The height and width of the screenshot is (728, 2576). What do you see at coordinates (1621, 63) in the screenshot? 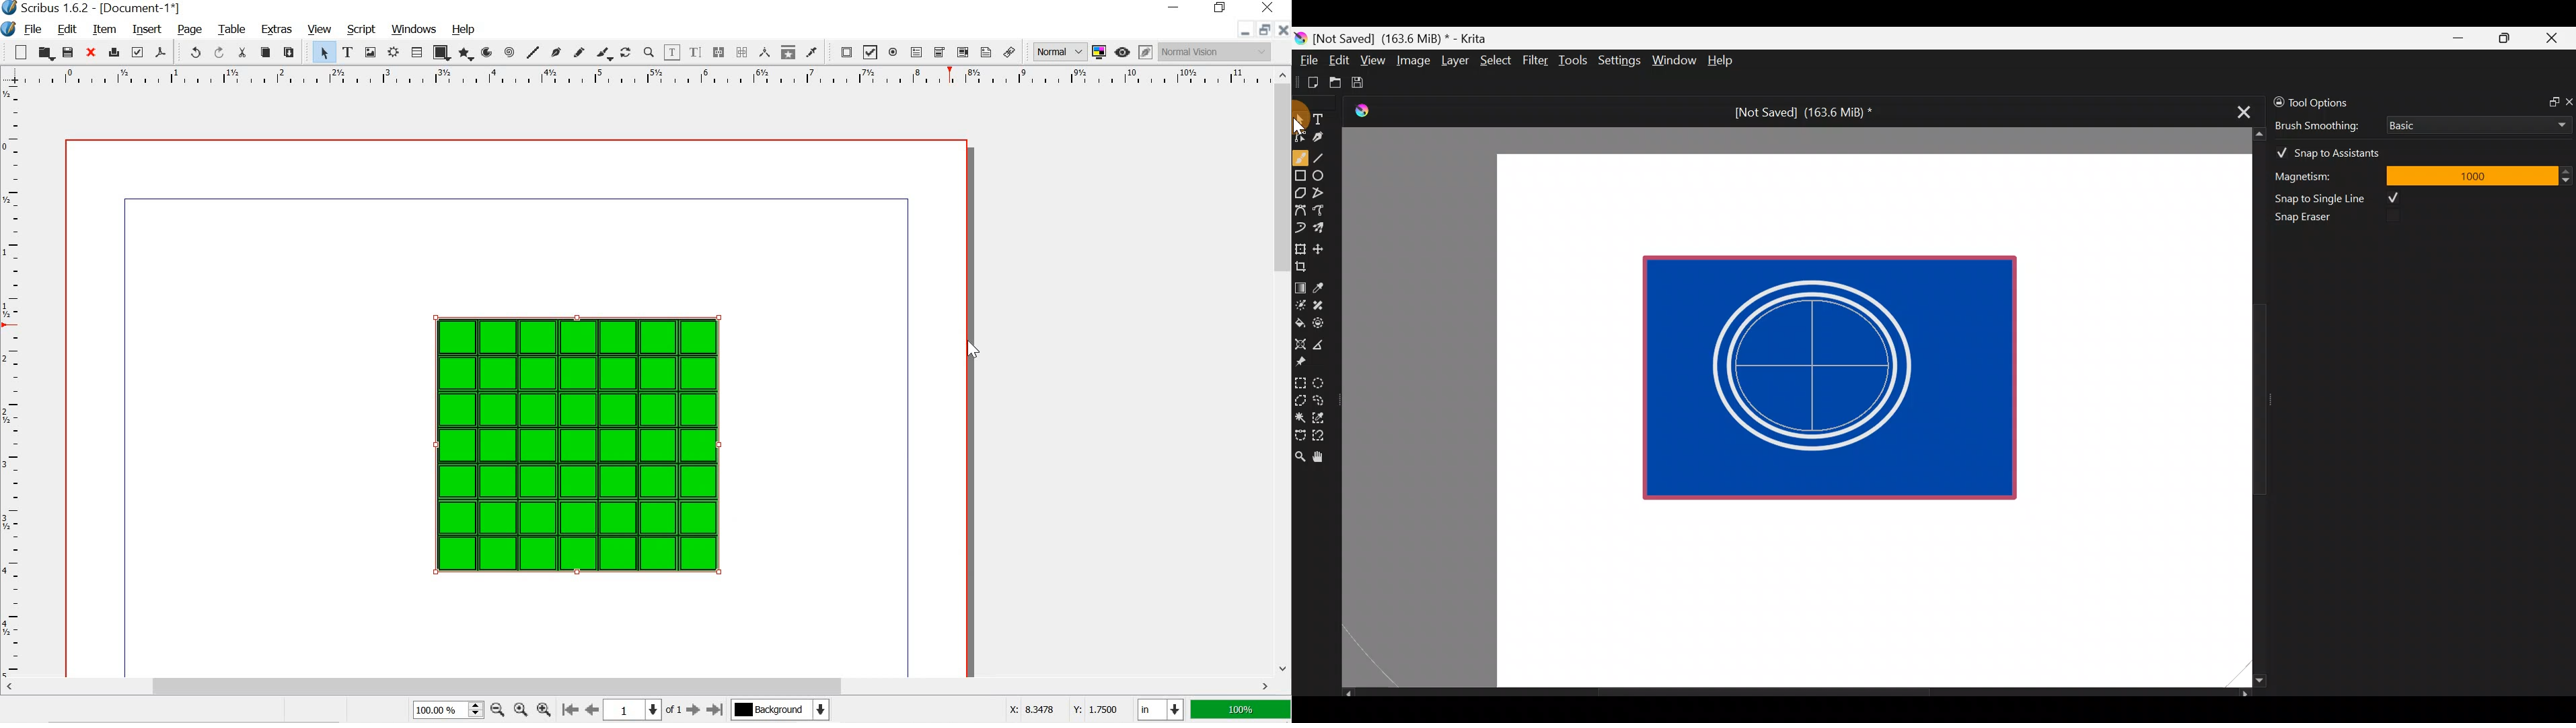
I see `Settings` at bounding box center [1621, 63].